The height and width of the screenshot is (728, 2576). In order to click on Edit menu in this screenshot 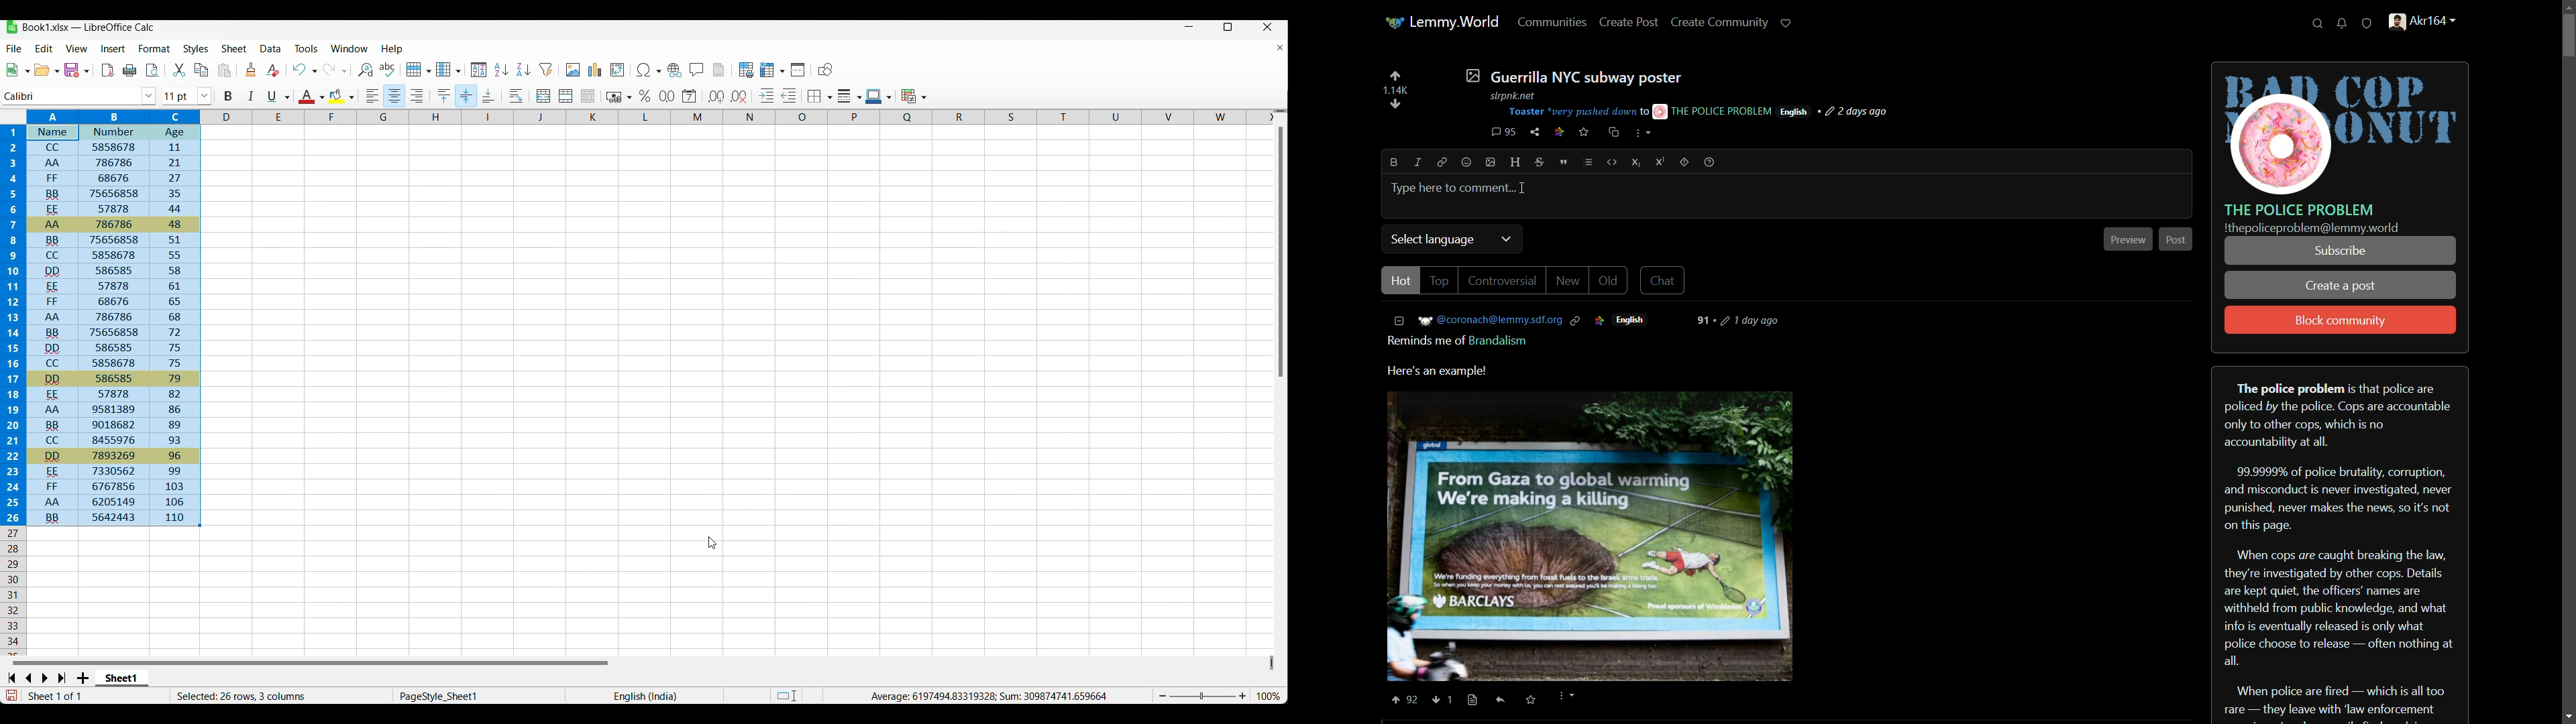, I will do `click(44, 48)`.